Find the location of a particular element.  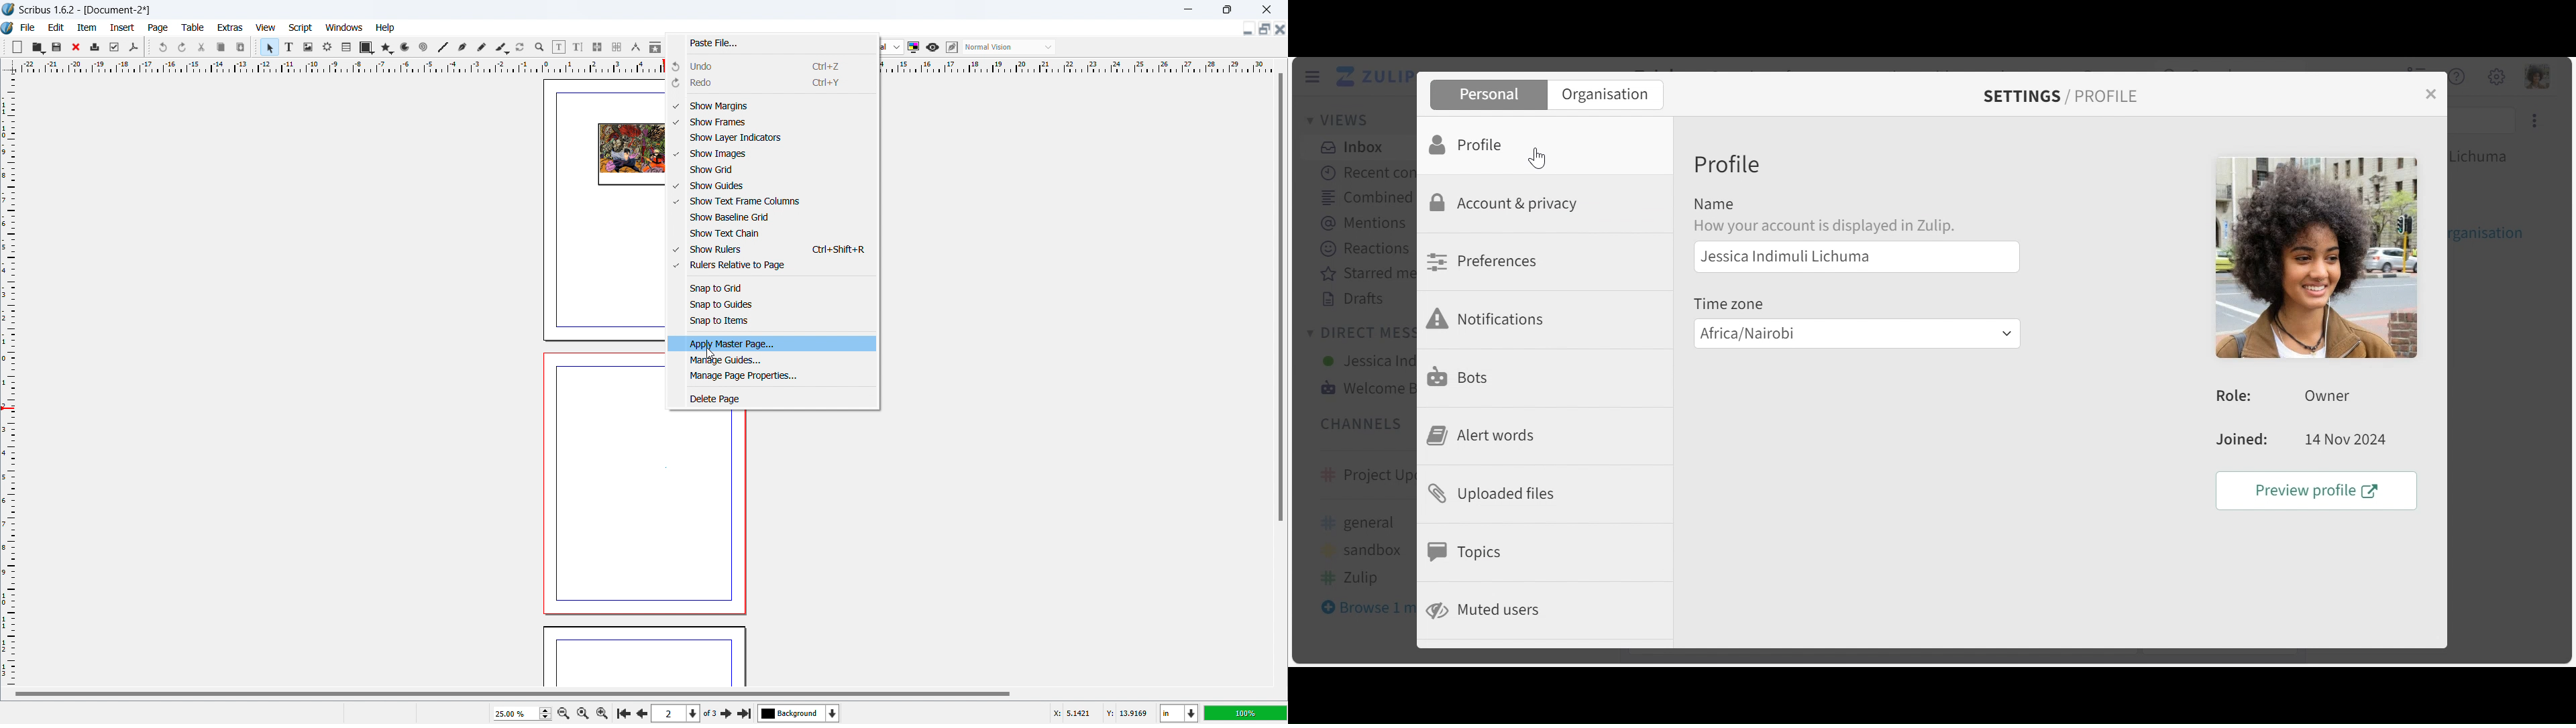

caligraphic line is located at coordinates (502, 48).